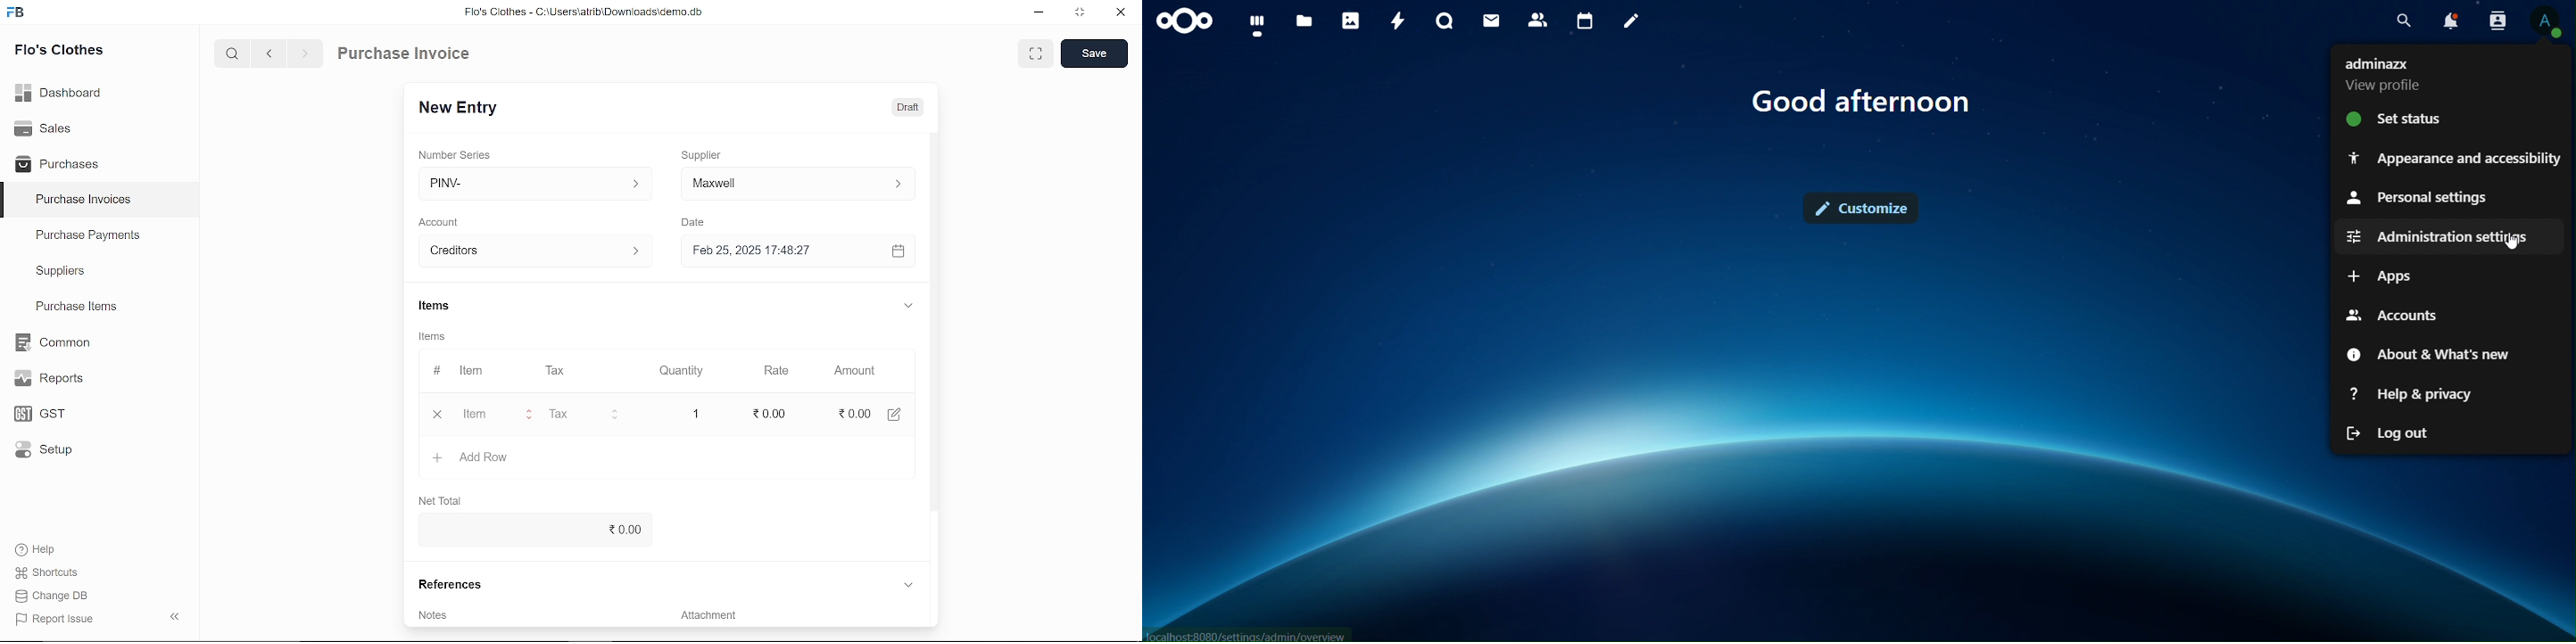 This screenshot has width=2576, height=644. Describe the element at coordinates (171, 618) in the screenshot. I see `hide` at that location.